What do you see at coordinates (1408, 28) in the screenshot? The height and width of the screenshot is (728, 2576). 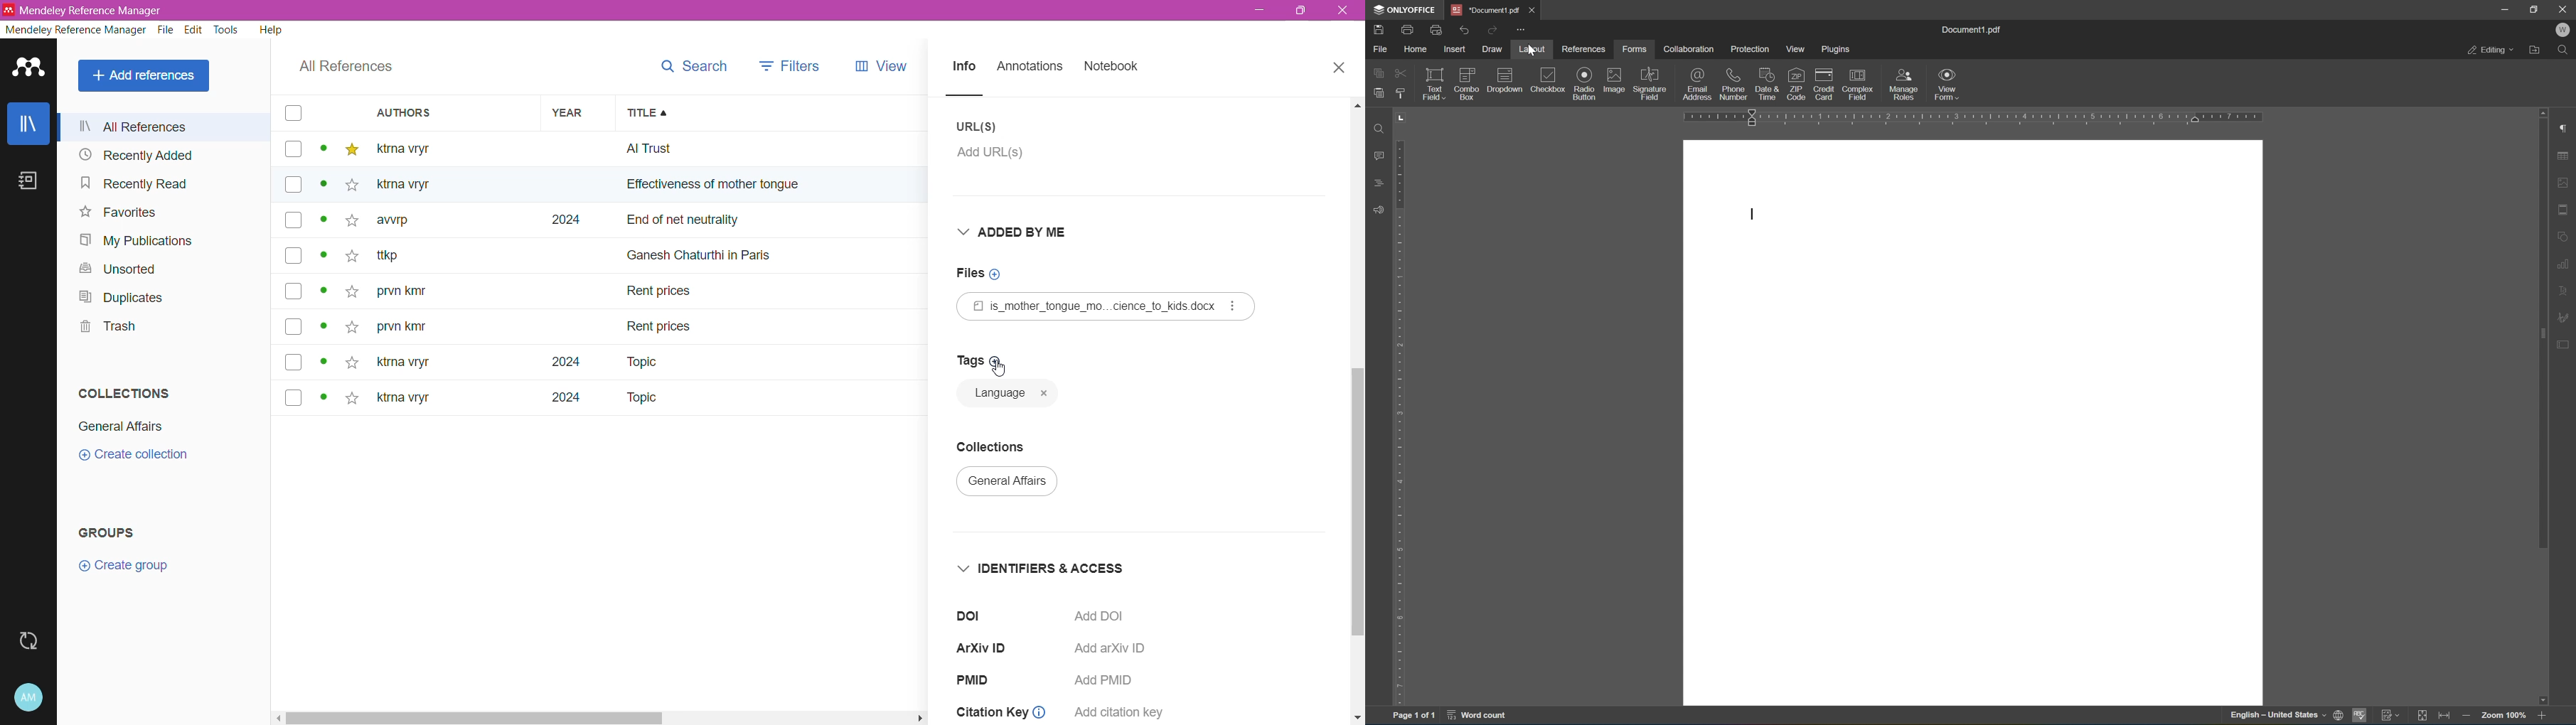 I see `print` at bounding box center [1408, 28].